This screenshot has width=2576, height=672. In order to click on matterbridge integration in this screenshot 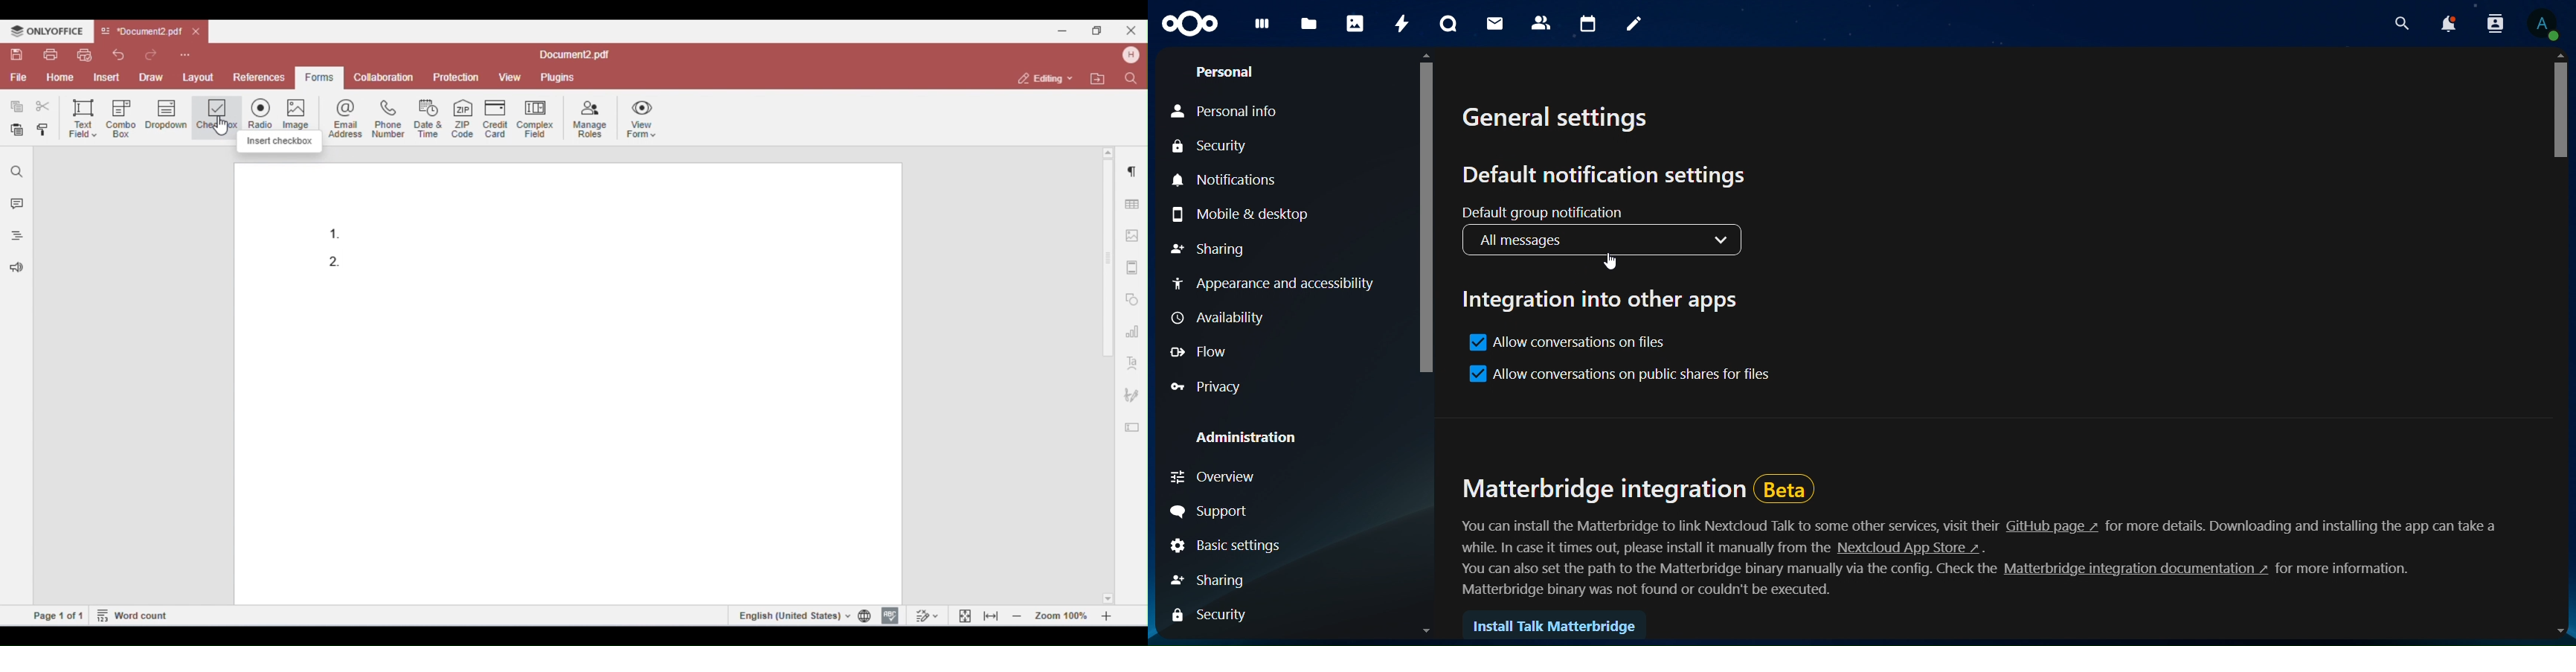, I will do `click(1637, 484)`.